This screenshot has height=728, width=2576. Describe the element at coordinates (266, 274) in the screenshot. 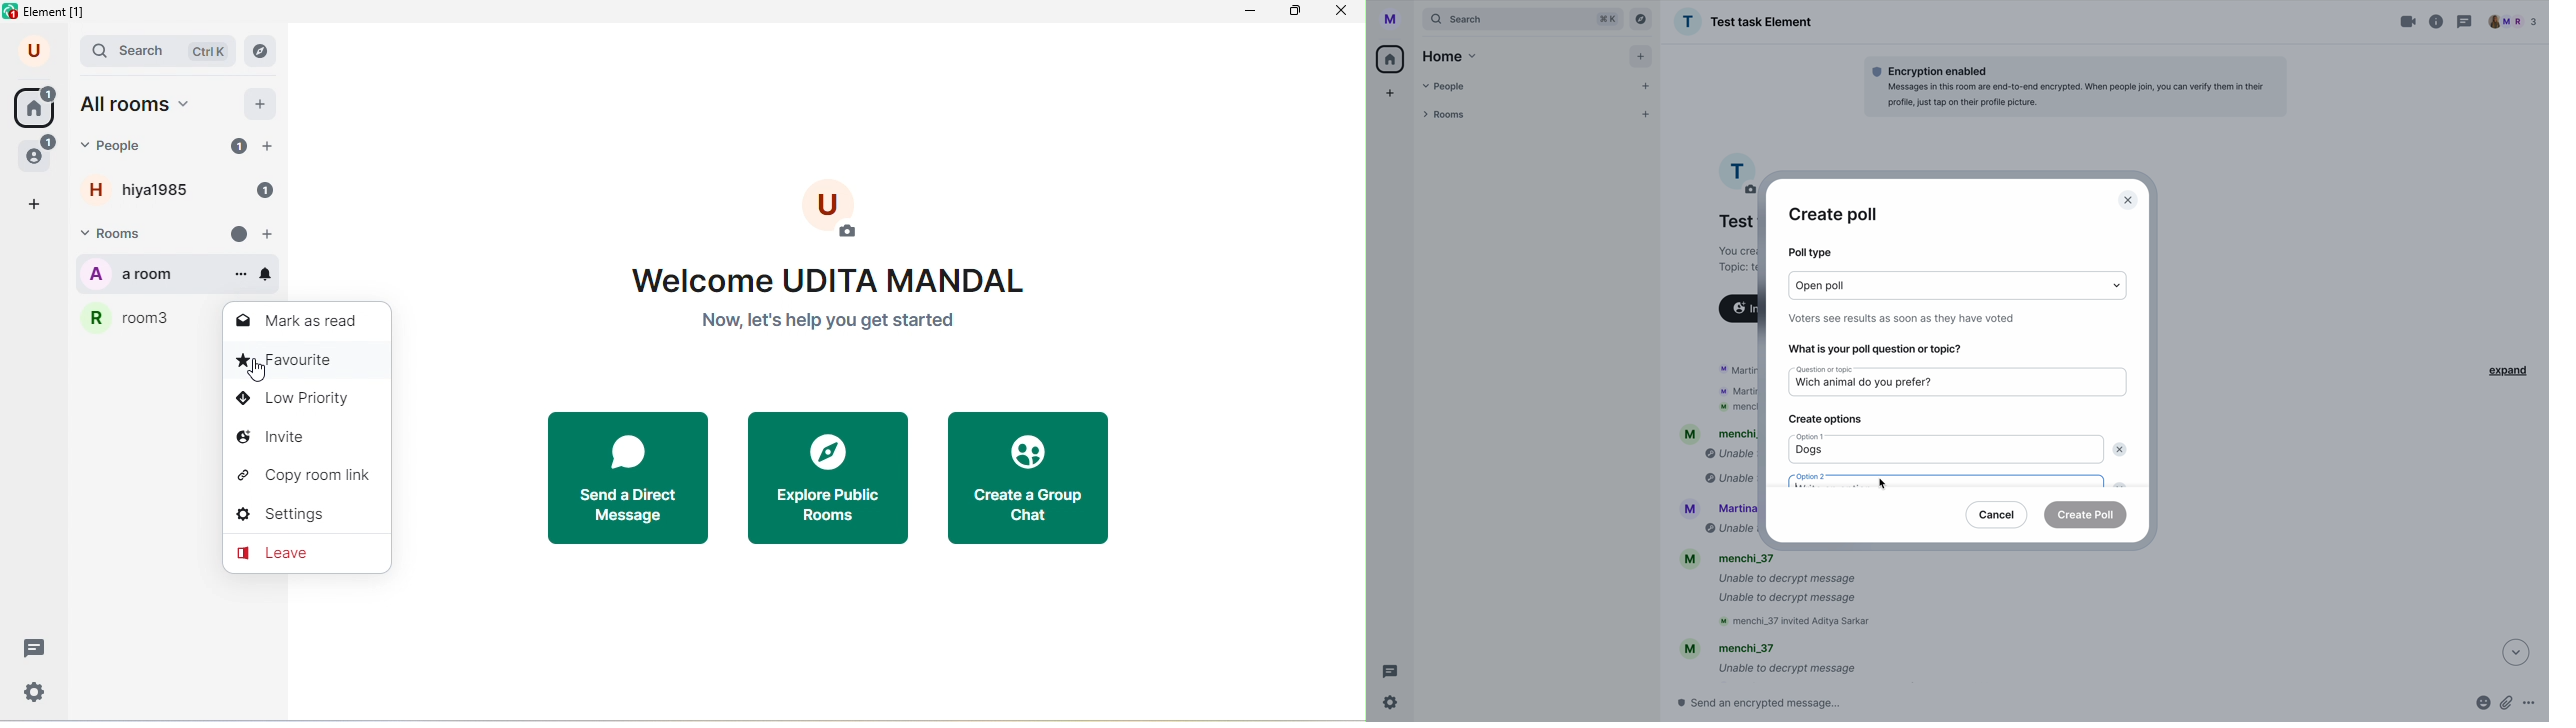

I see `notifications` at that location.